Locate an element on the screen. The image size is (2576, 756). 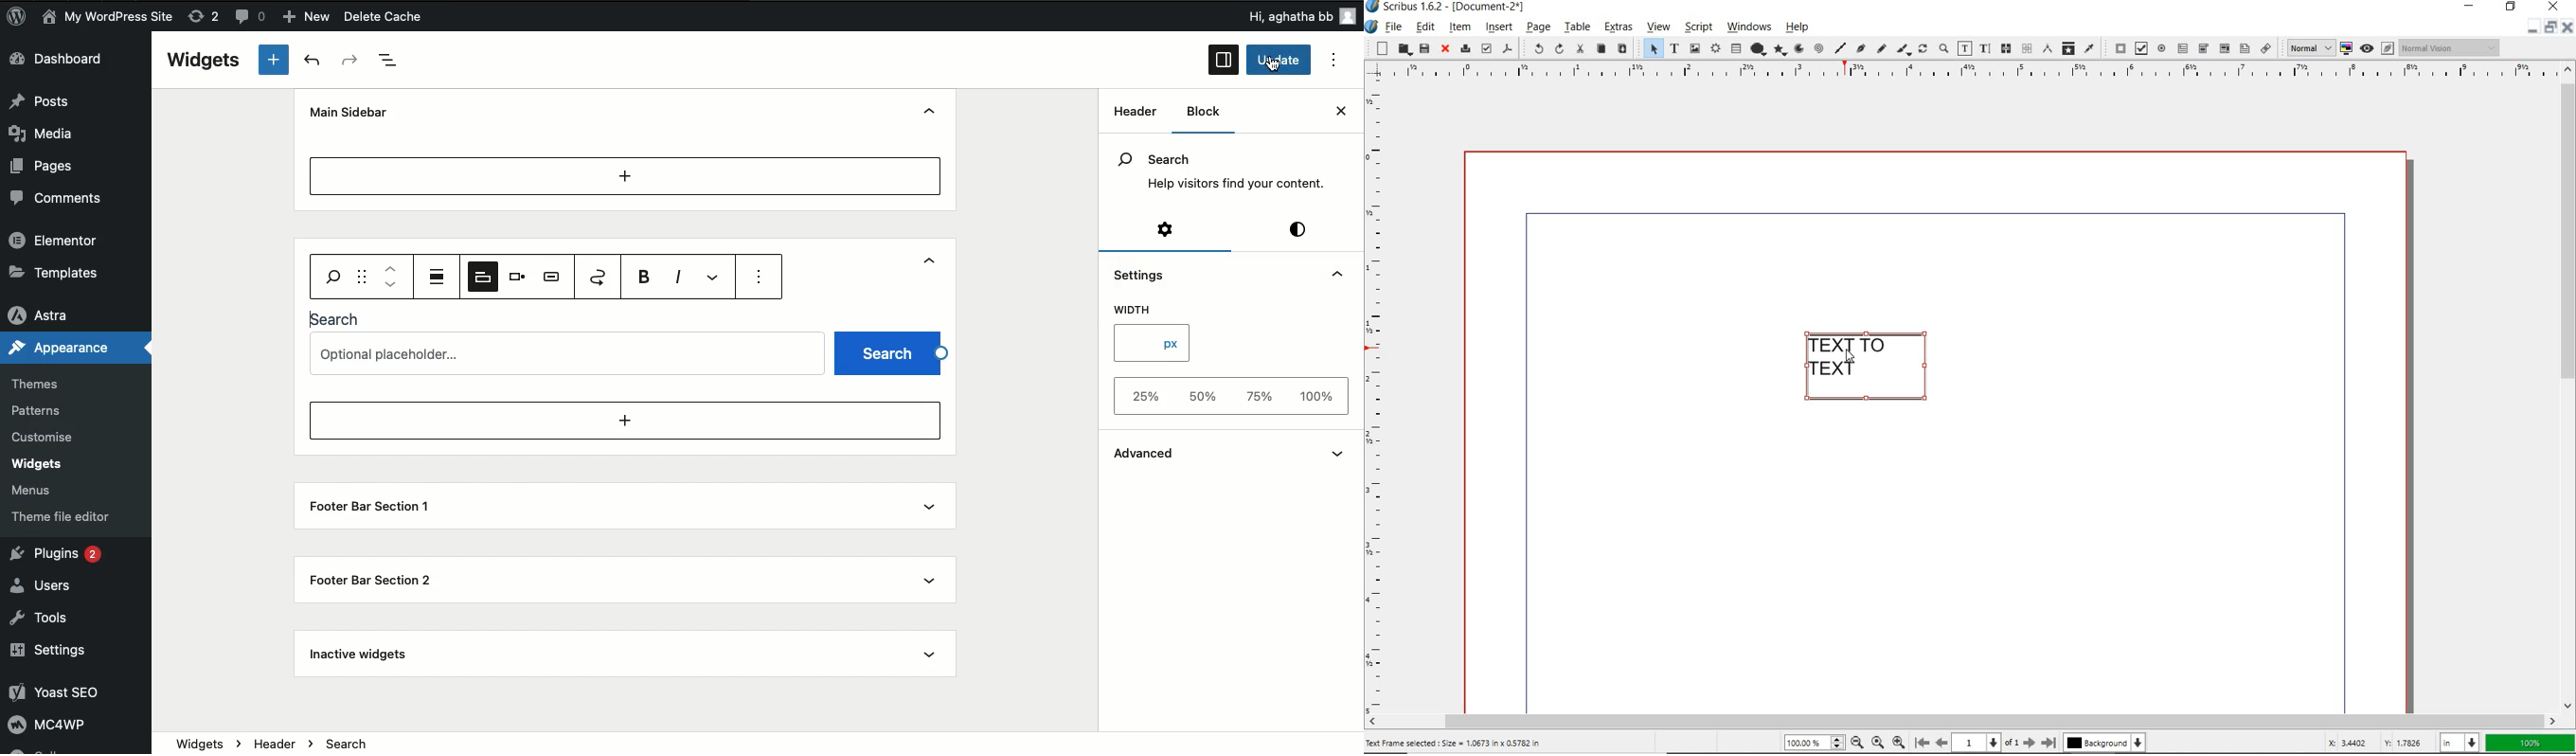
close is located at coordinates (1445, 49).